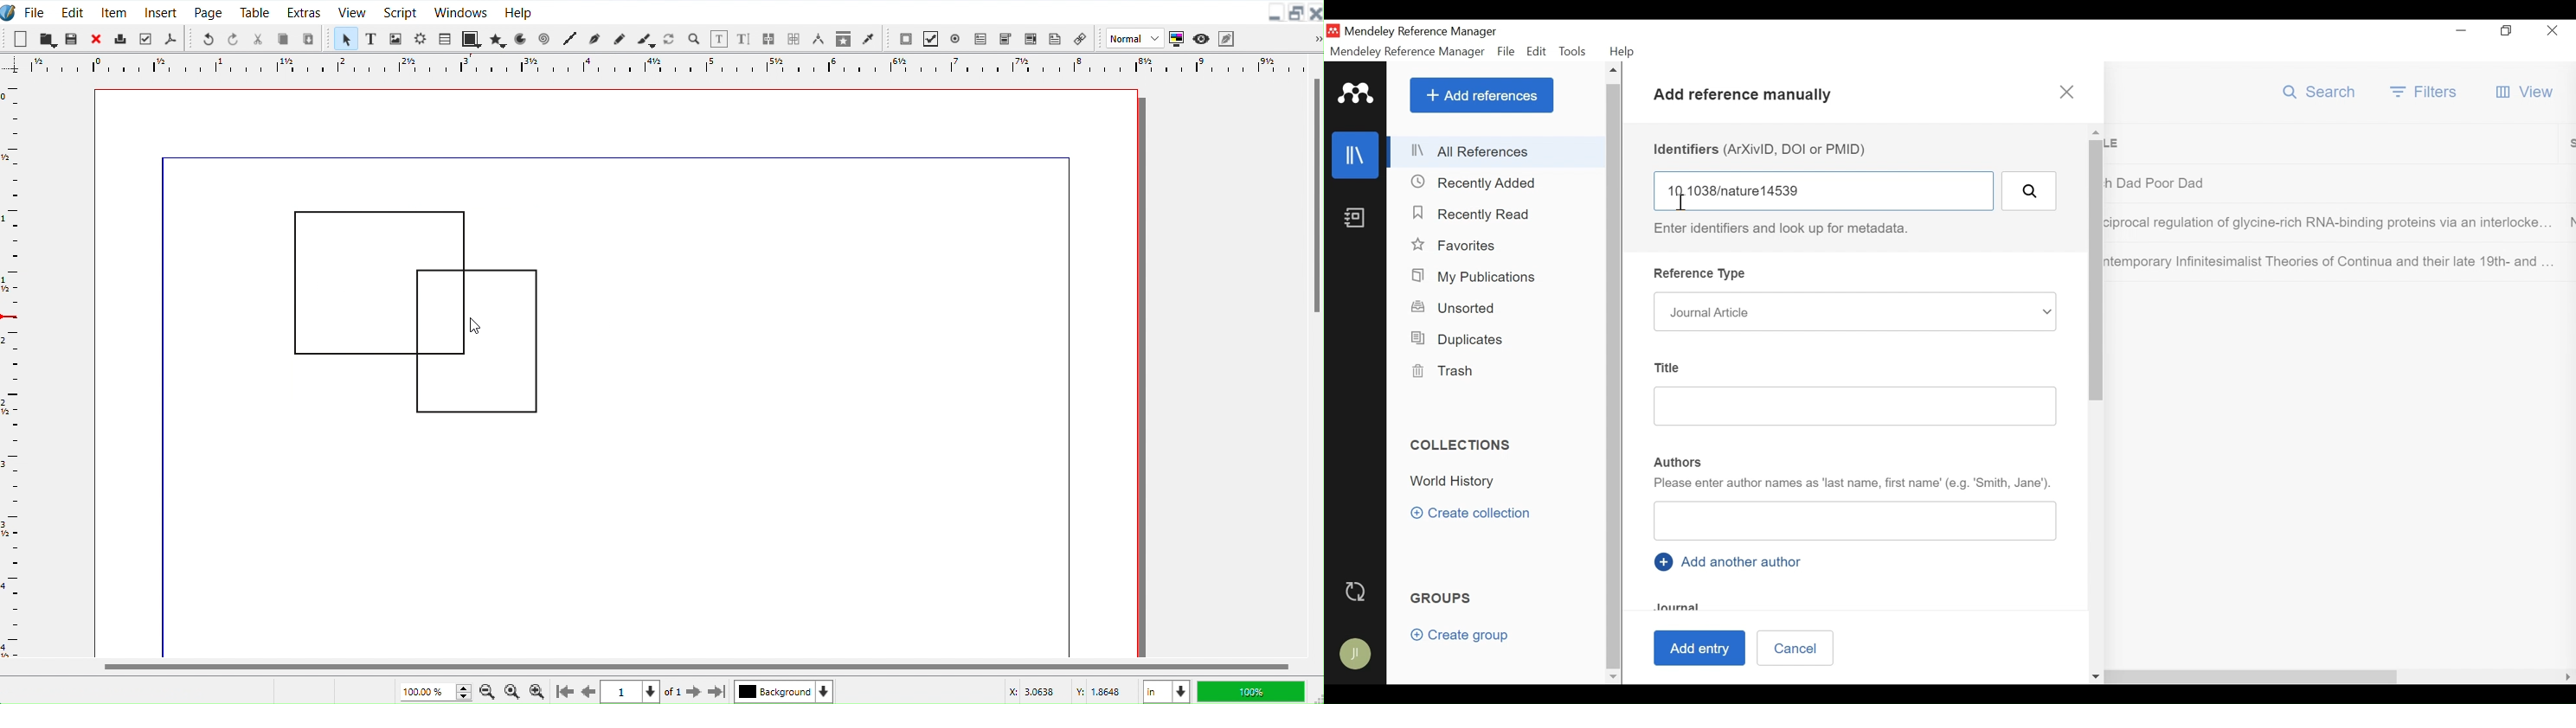 This screenshot has width=2576, height=728. I want to click on Toggle color, so click(1175, 39).